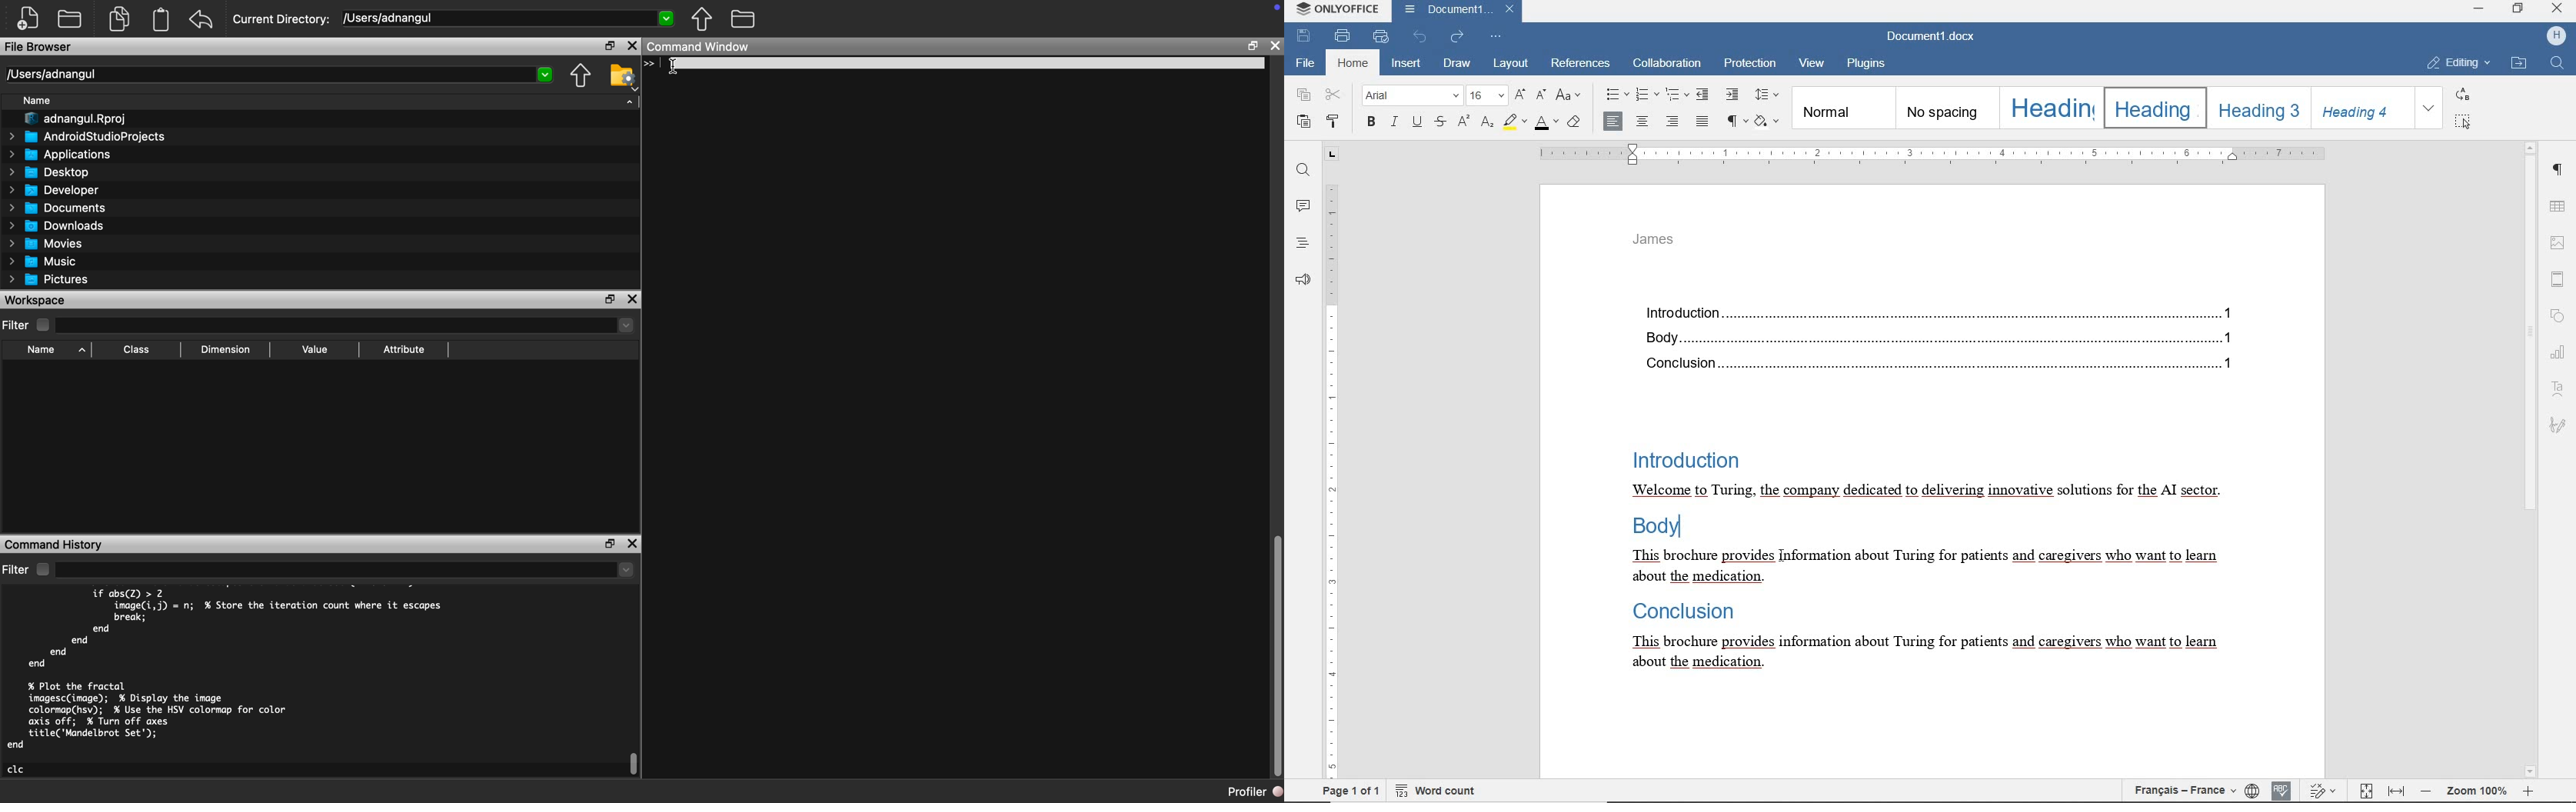 The image size is (2576, 812). I want to click on Desktop, so click(46, 173).